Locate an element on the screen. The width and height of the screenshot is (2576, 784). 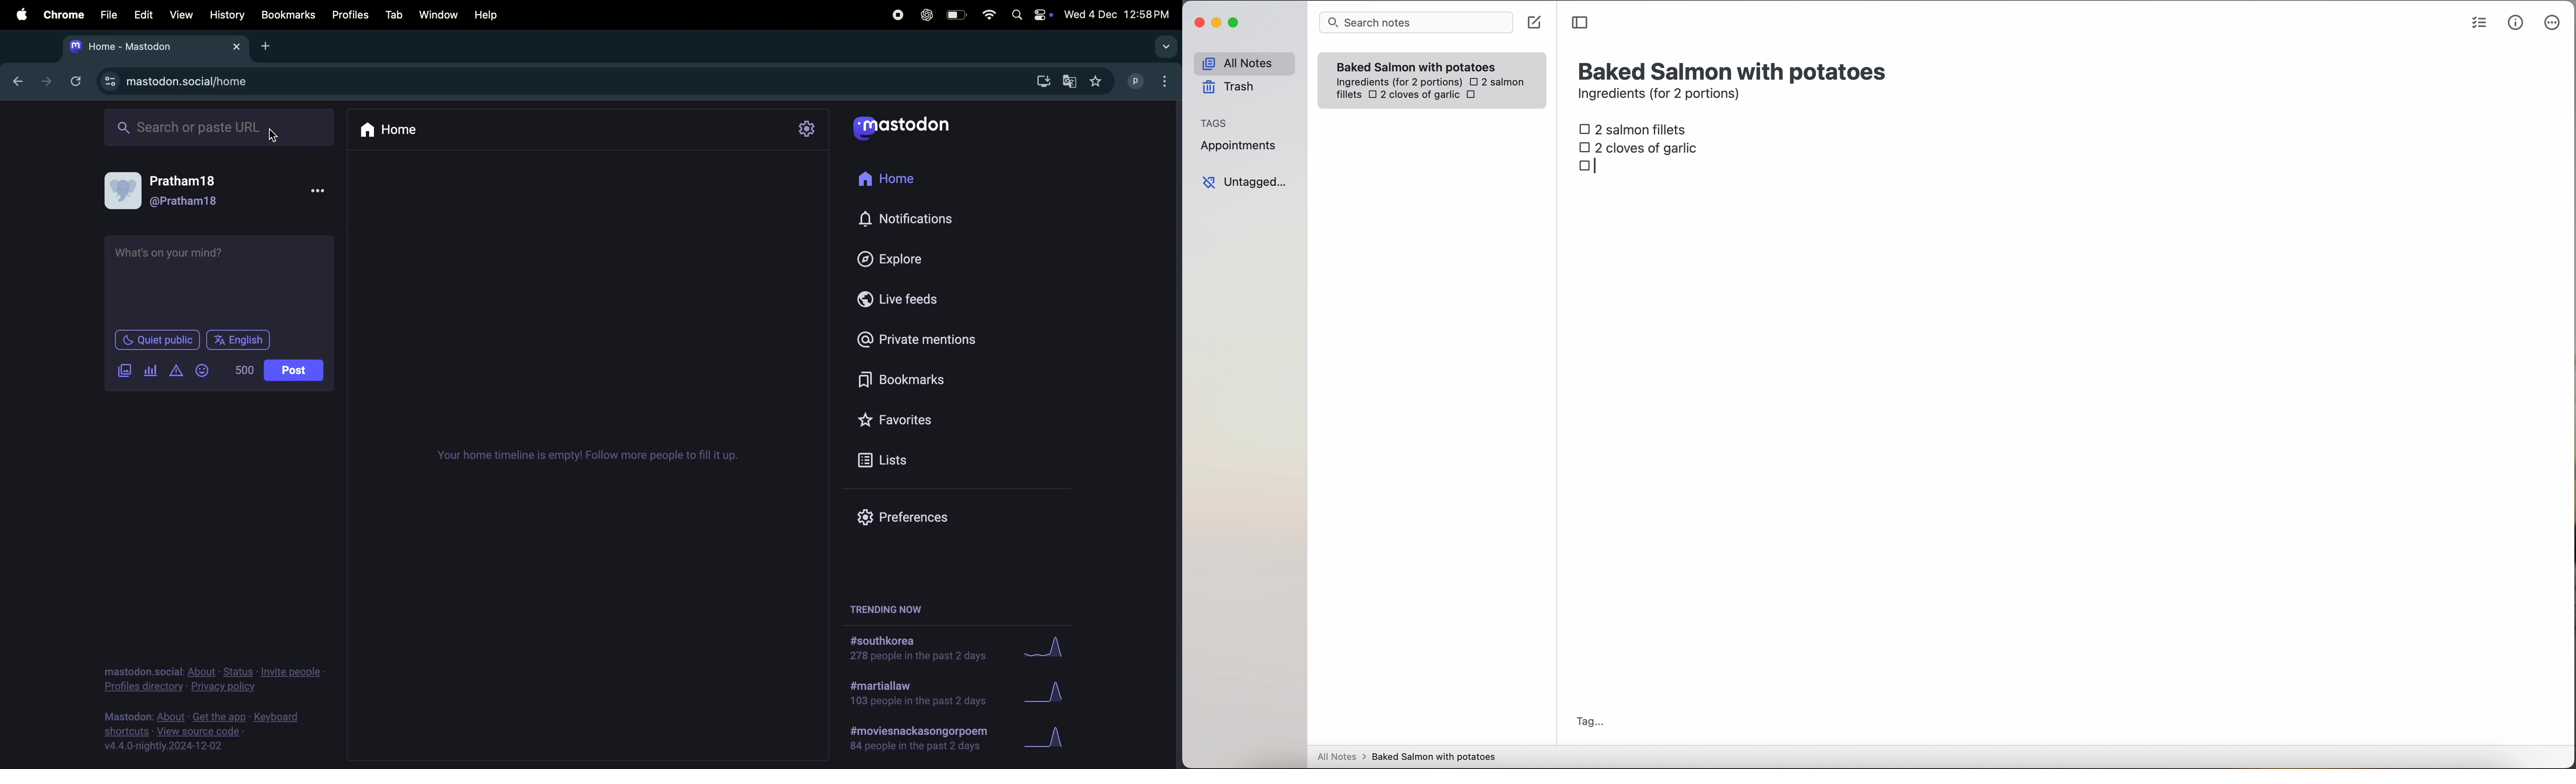
Bookmarks is located at coordinates (933, 381).